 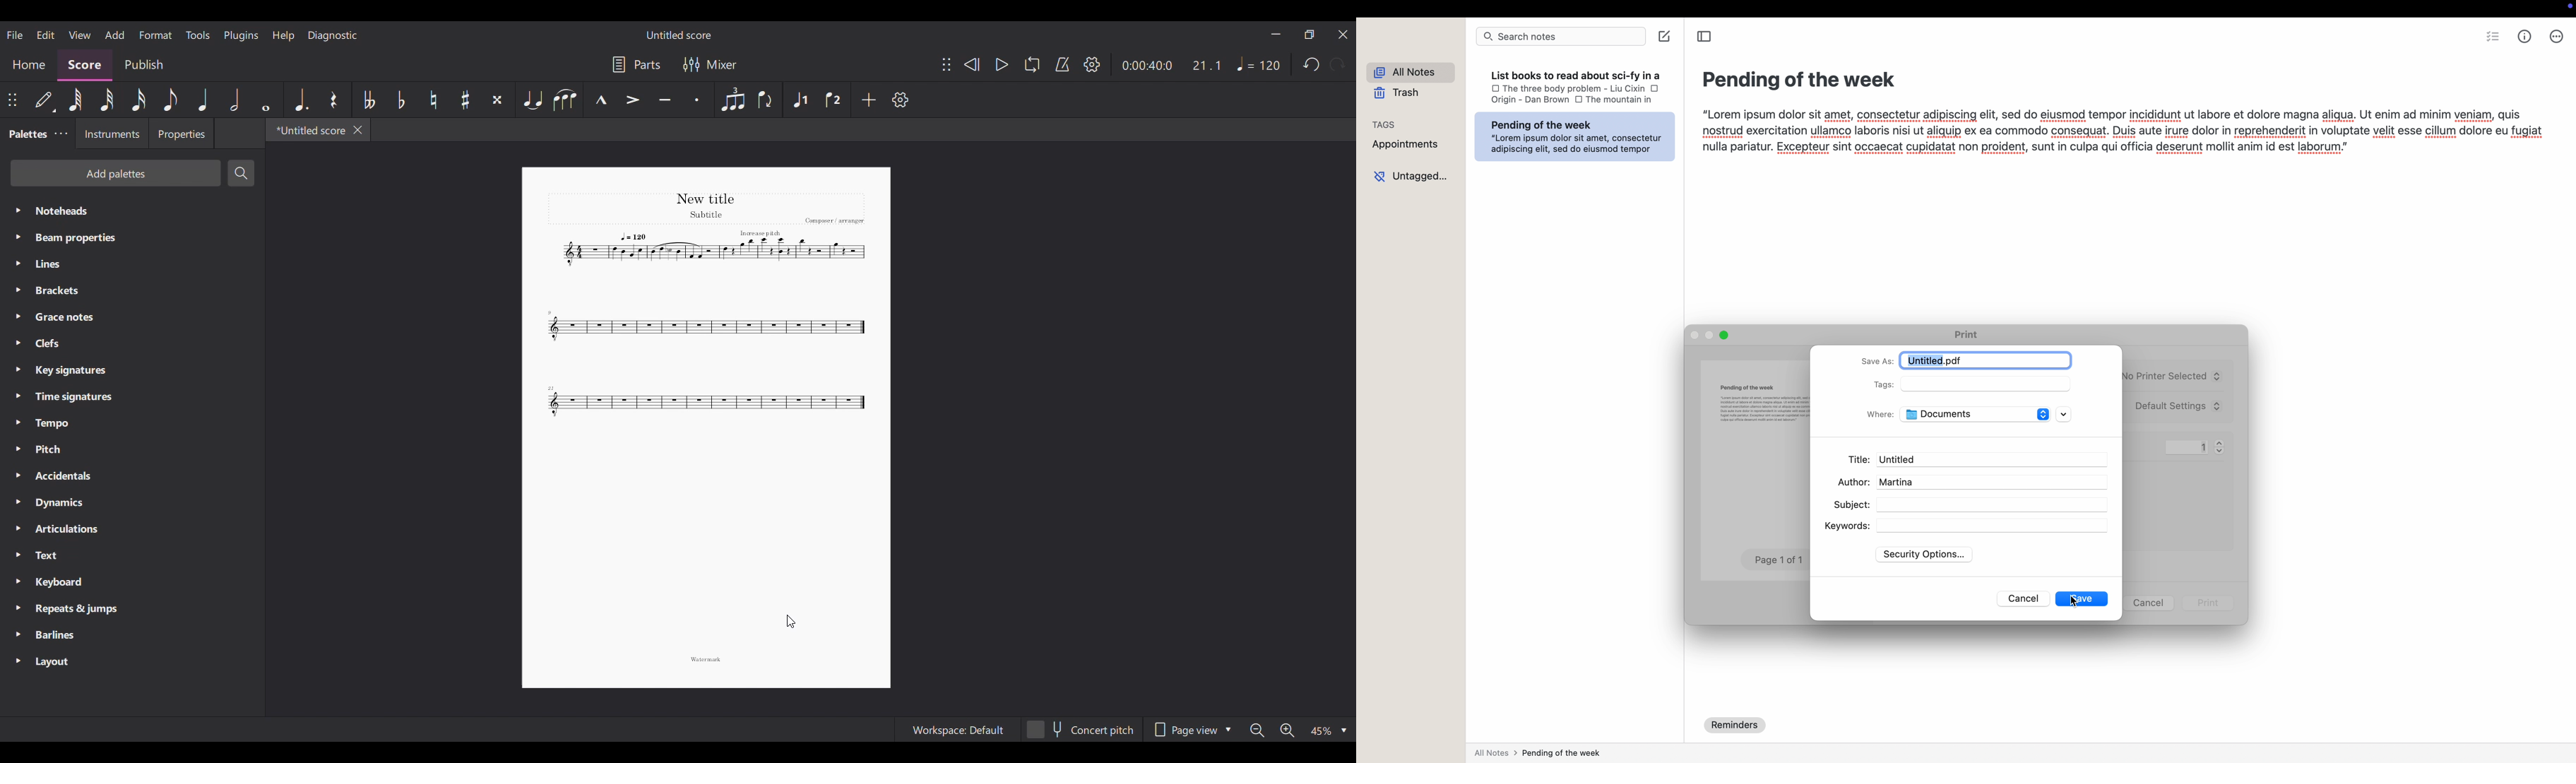 I want to click on “Lorem ipsum dolor sit amet, consectetur adipiscing elit, sed do eiusmod tempor incididunt ut labore et dolore magna aligua. Ut enim ad minim veniam, quis
nostrud exercitation ullamco laboris nisi ut aliquip ex ea commodo consequat. Duis aute irure dolor in reprehenderit in voluptate velit esse cillum dolore eu fugiat
nulla pariatur. Excepteur sint occaecat cupidatat non proident, sunt in culpa qui officia deserunt mollit anim id est laborum.”, so click(x=2119, y=130).